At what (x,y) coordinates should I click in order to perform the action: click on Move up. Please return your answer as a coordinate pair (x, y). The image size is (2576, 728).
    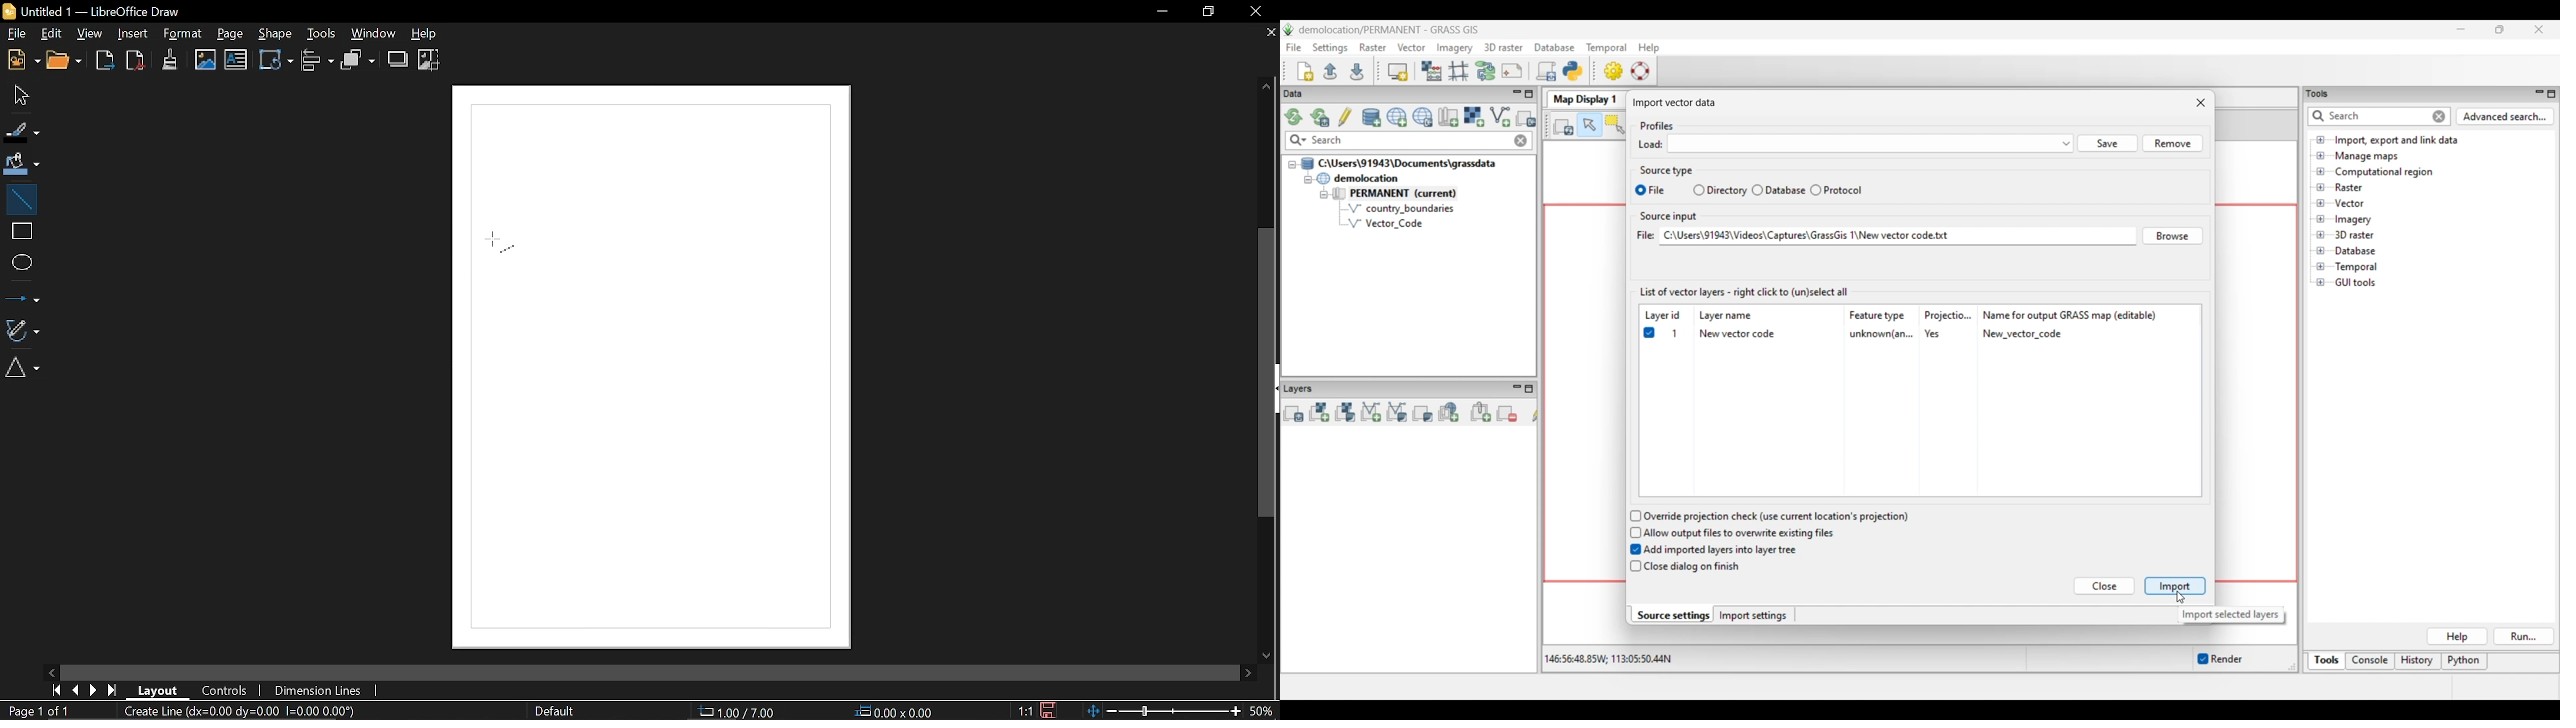
    Looking at the image, I should click on (1272, 88).